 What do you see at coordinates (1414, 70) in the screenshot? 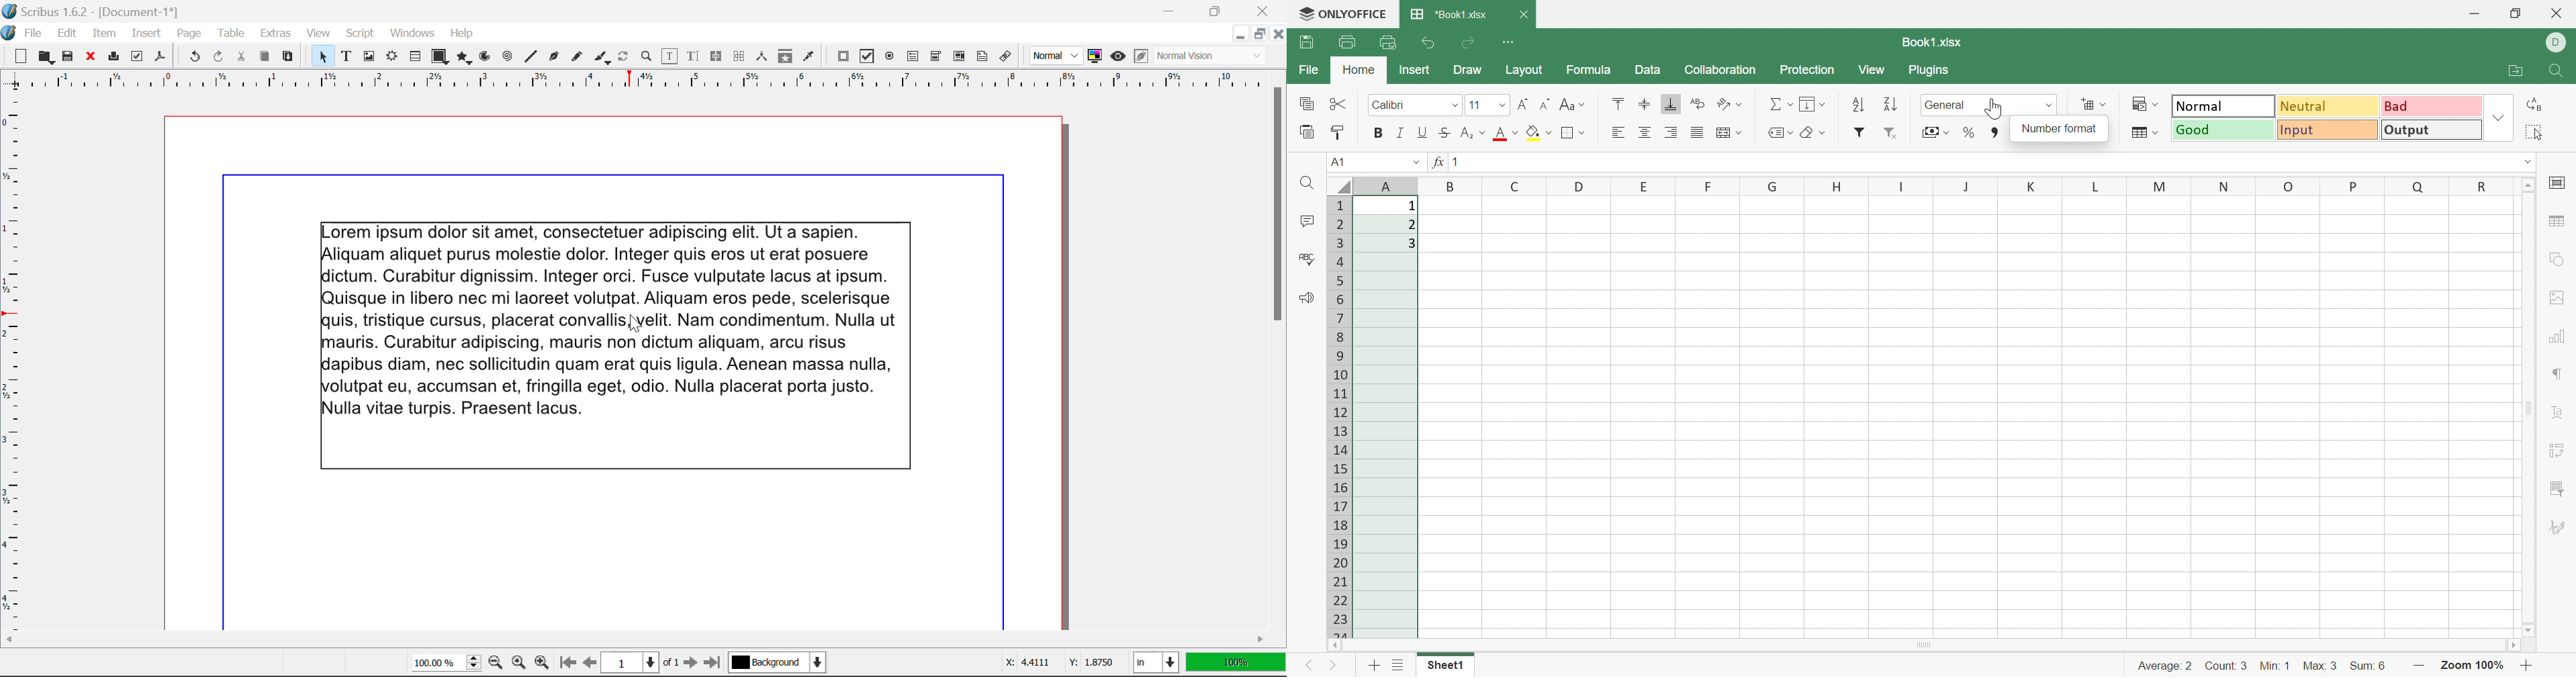
I see `Insert` at bounding box center [1414, 70].